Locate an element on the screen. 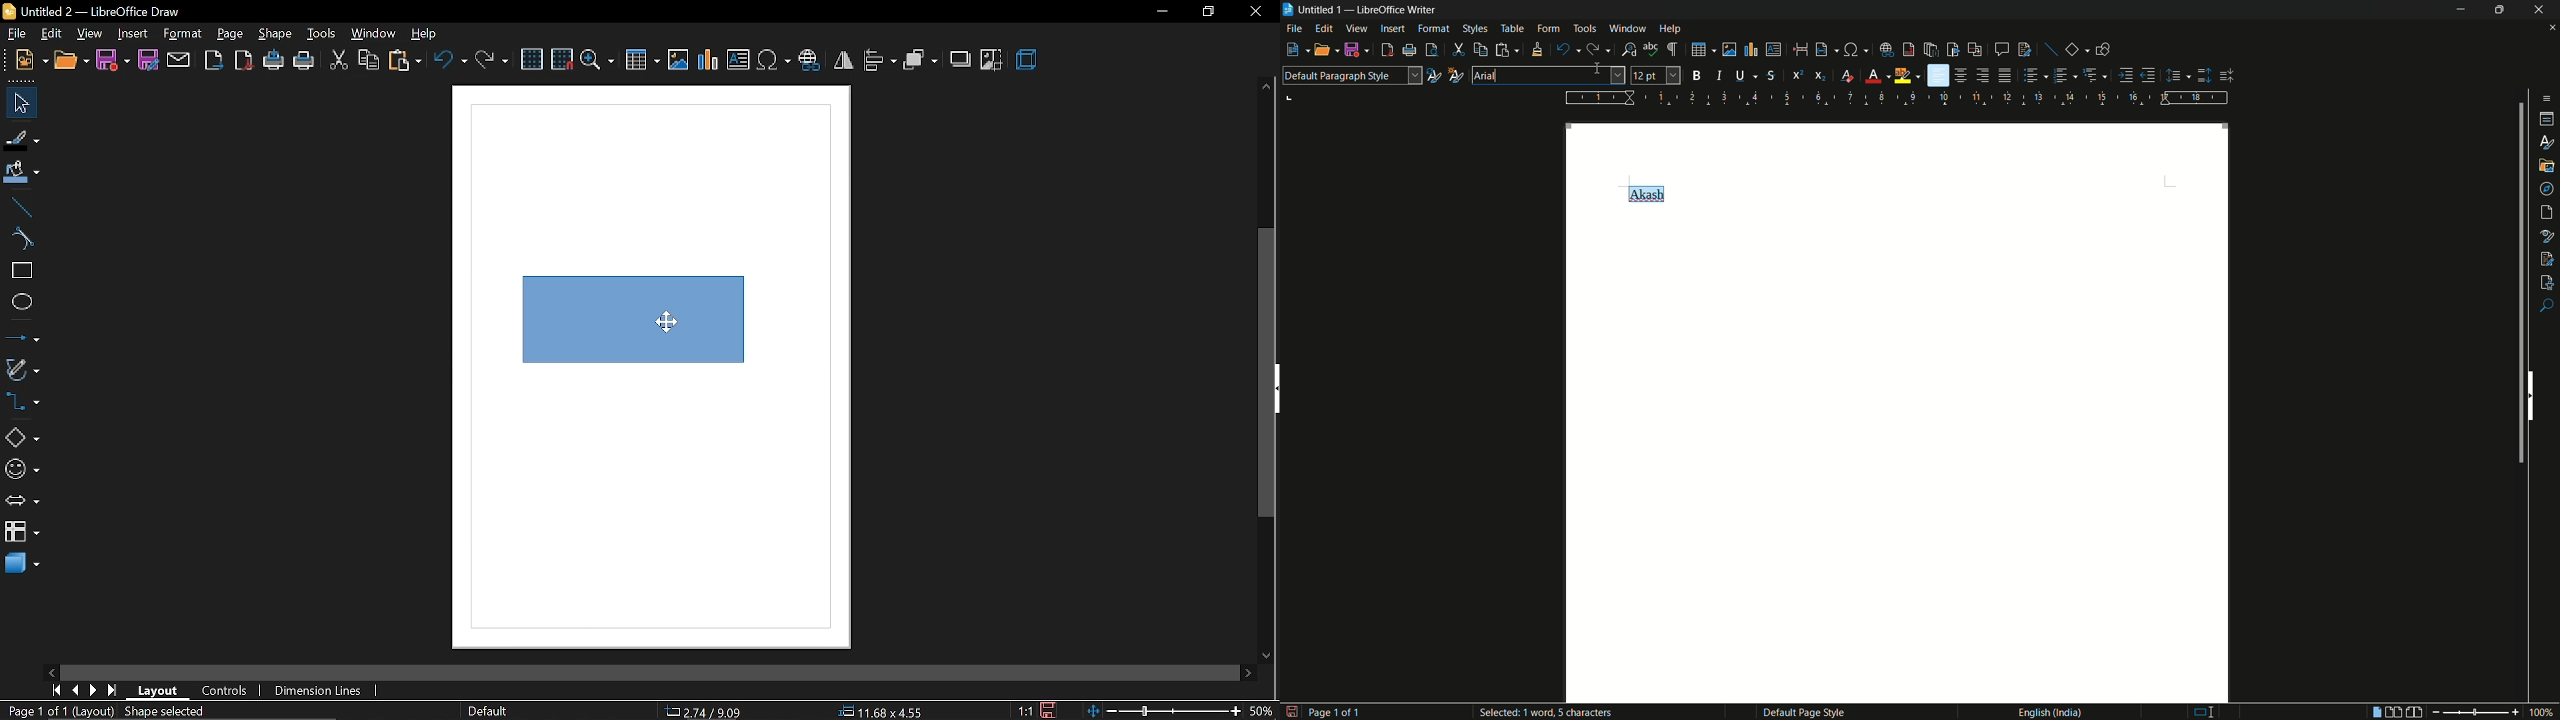  print is located at coordinates (306, 60).